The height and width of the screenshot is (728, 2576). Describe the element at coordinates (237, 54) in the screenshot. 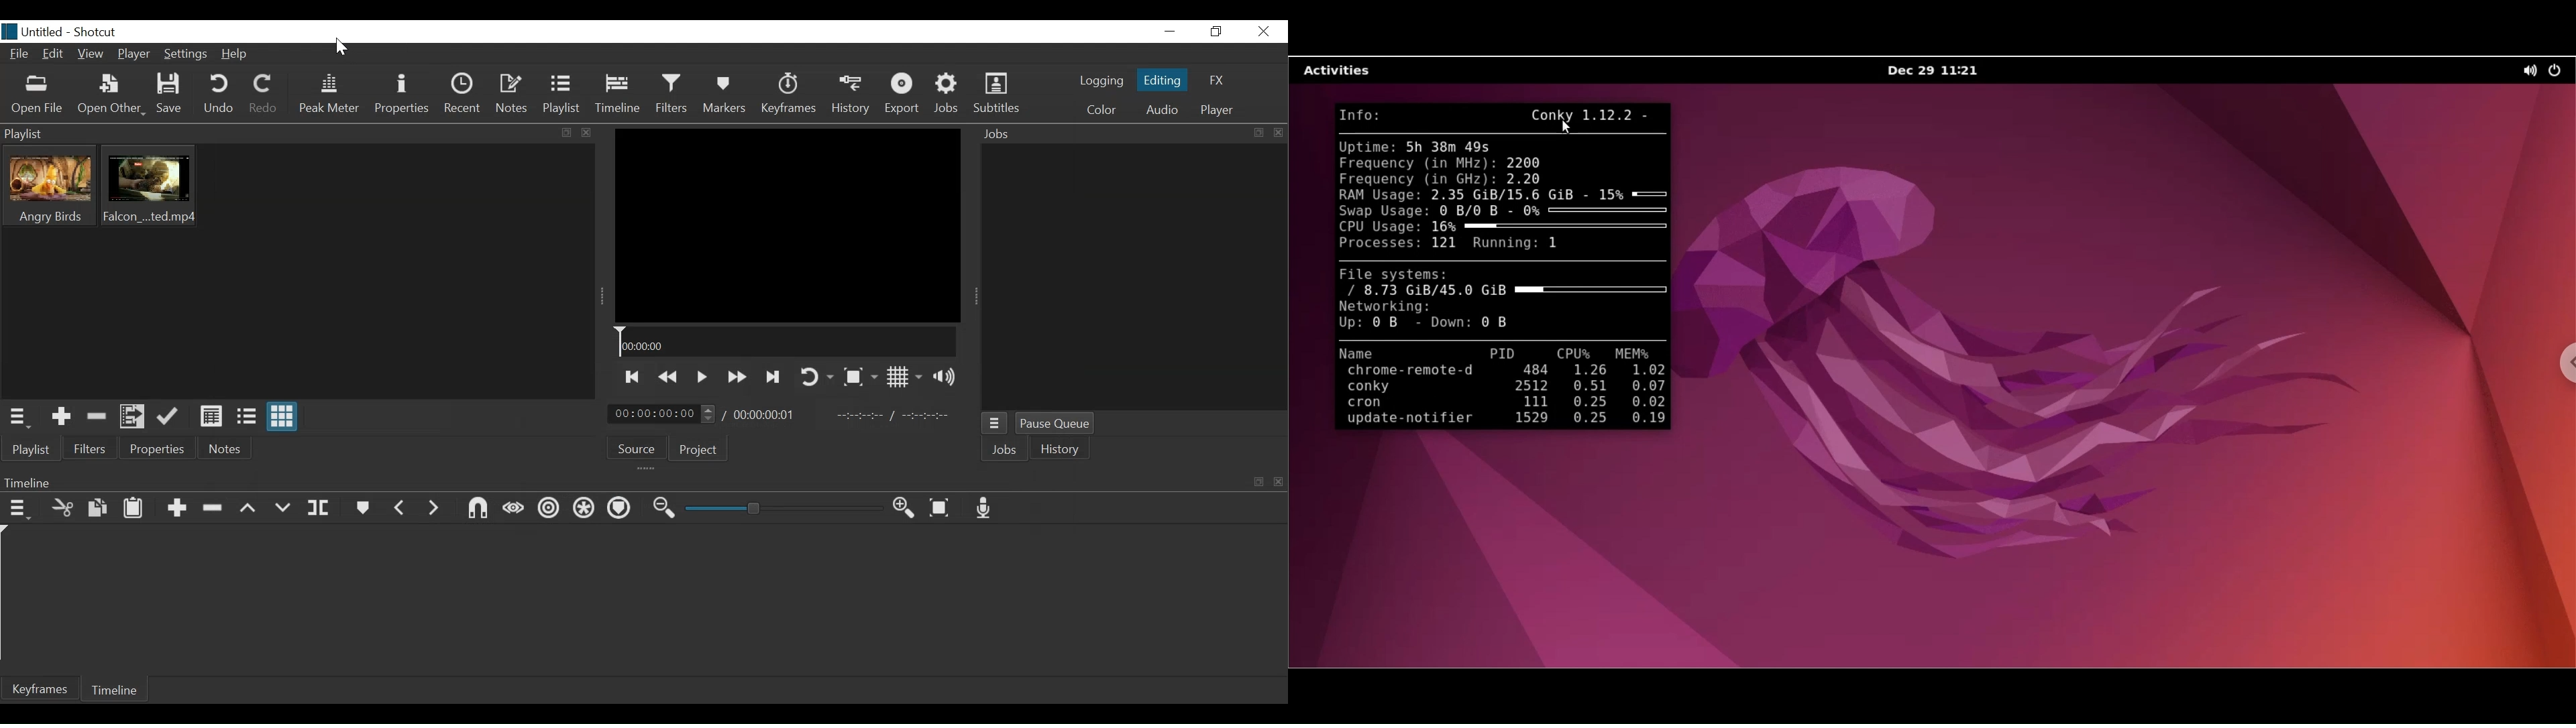

I see `Help` at that location.